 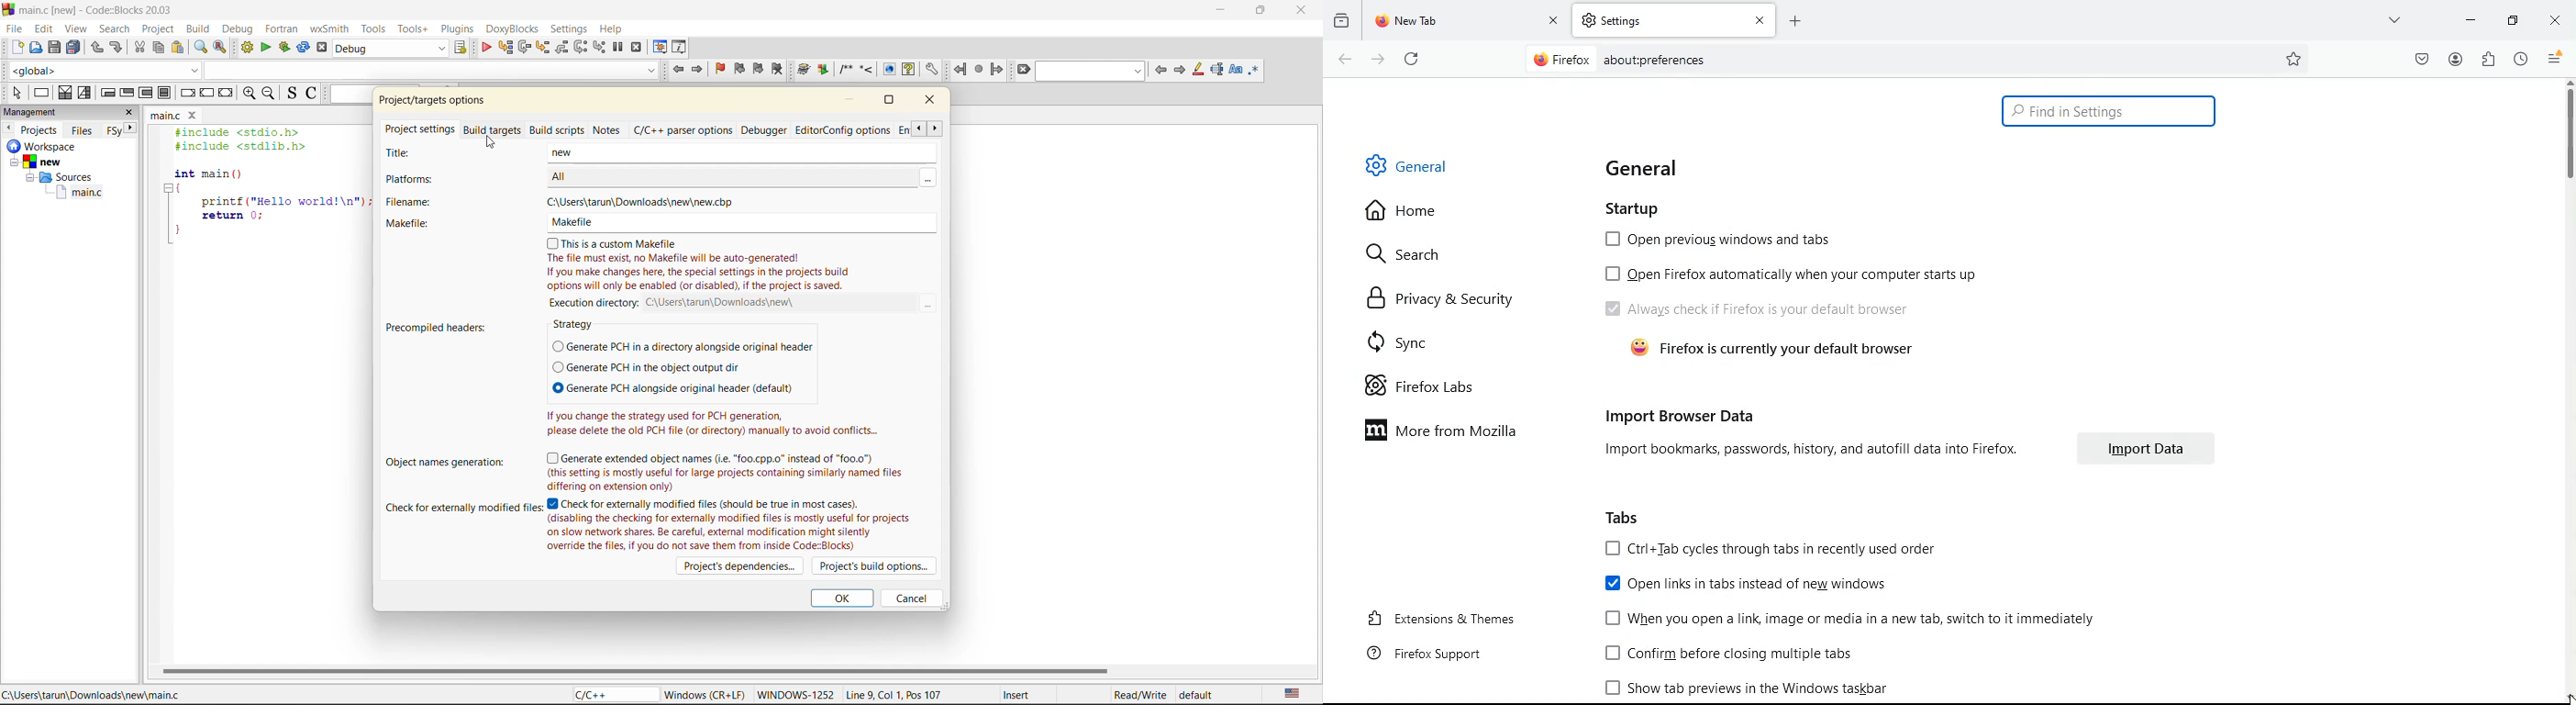 What do you see at coordinates (678, 71) in the screenshot?
I see `jump back` at bounding box center [678, 71].